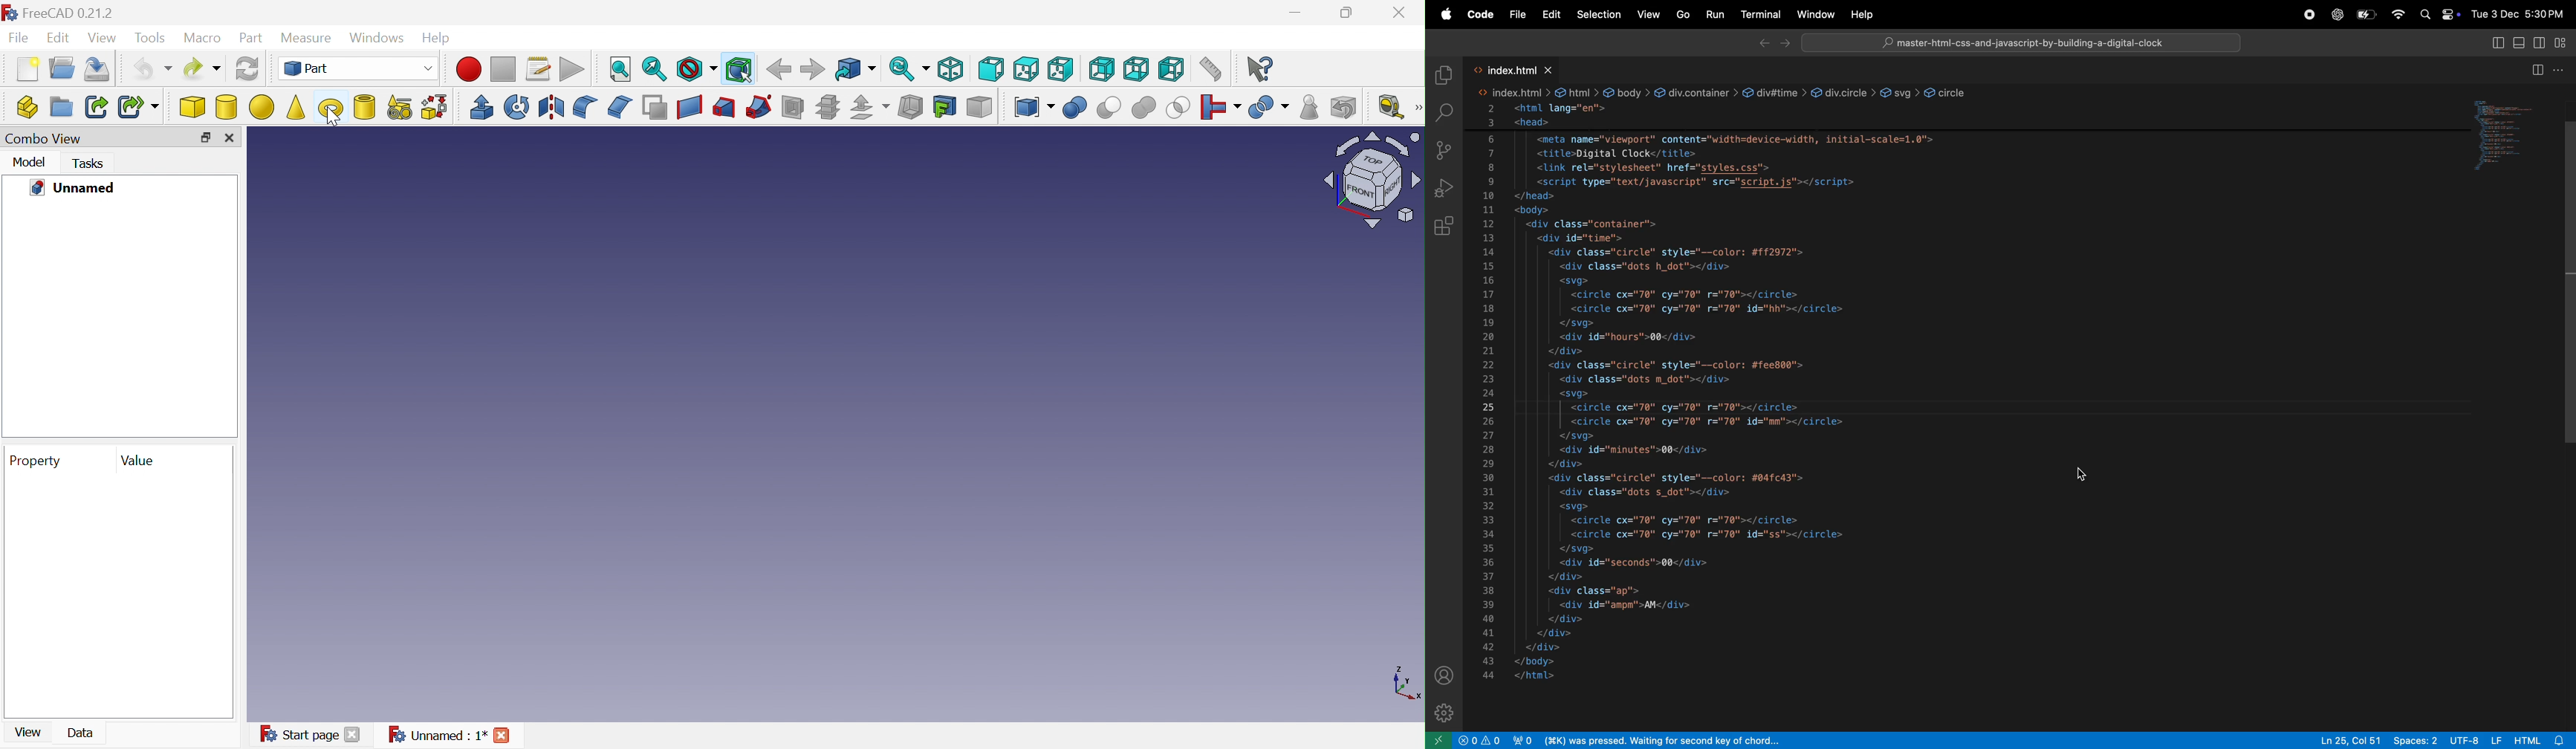 This screenshot has width=2576, height=756. What do you see at coordinates (785, 425) in the screenshot?
I see `canvas` at bounding box center [785, 425].